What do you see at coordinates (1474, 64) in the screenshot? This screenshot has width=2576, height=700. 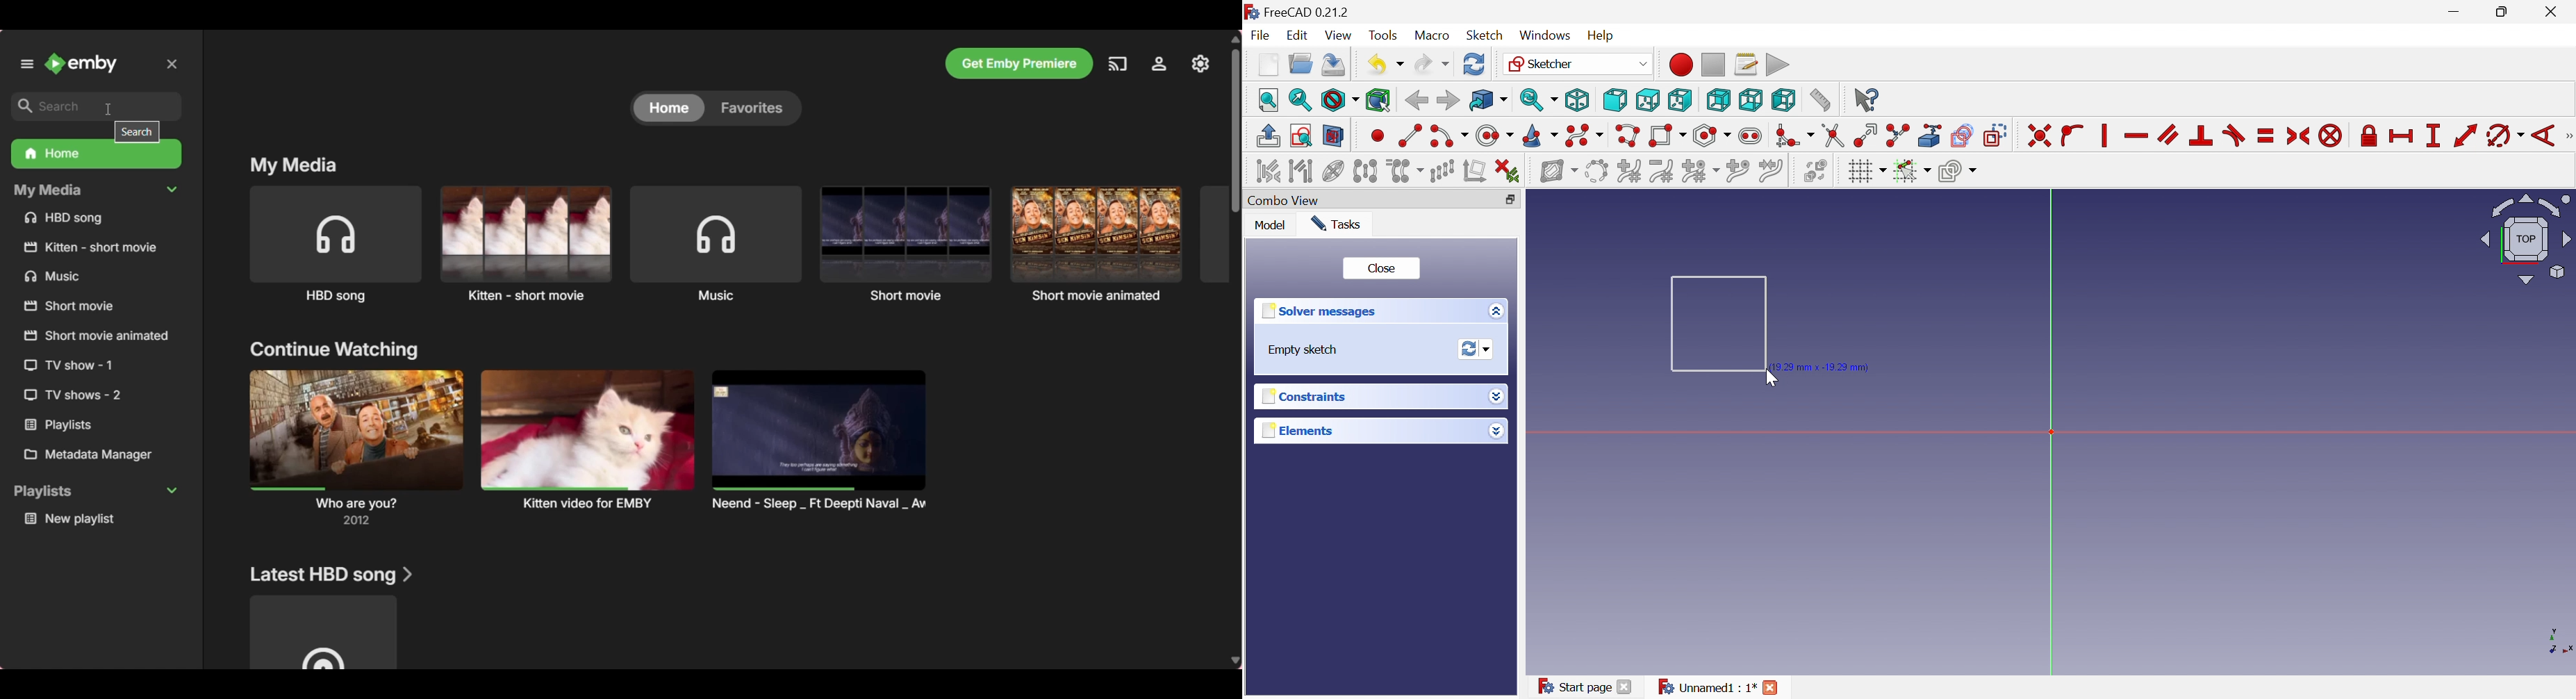 I see `Refresh` at bounding box center [1474, 64].